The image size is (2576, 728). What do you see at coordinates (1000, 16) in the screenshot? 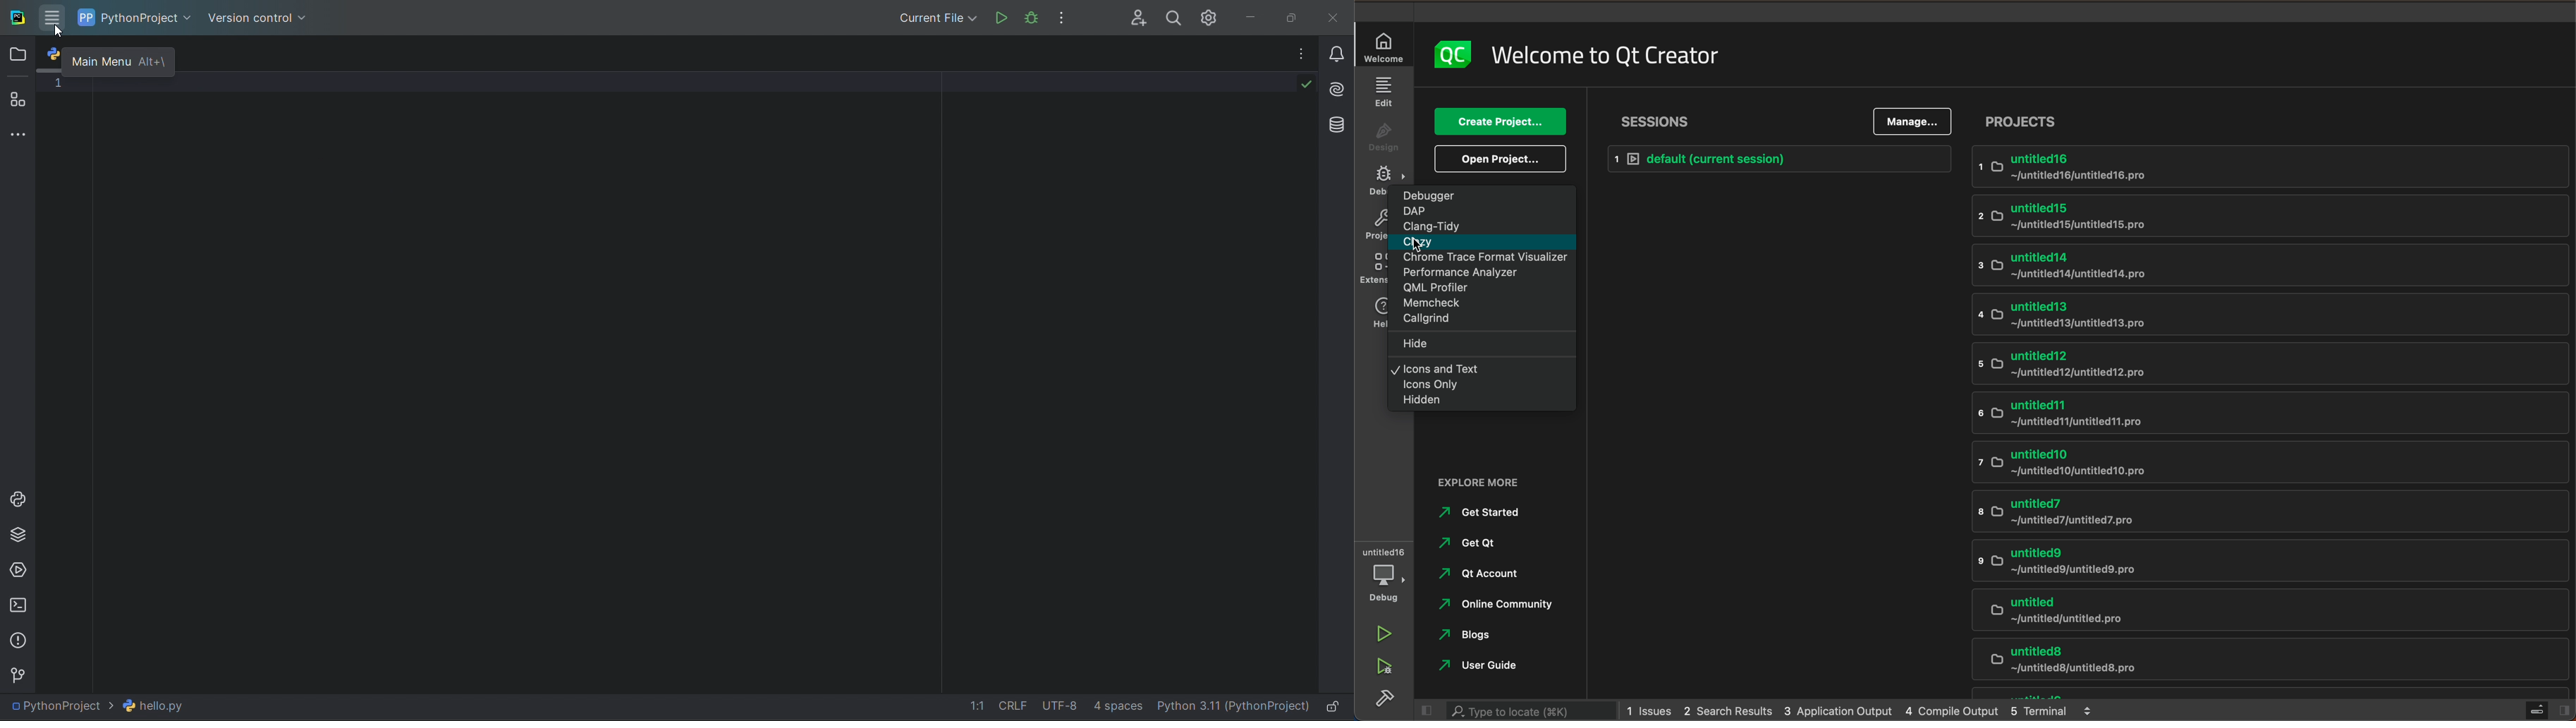
I see `run` at bounding box center [1000, 16].